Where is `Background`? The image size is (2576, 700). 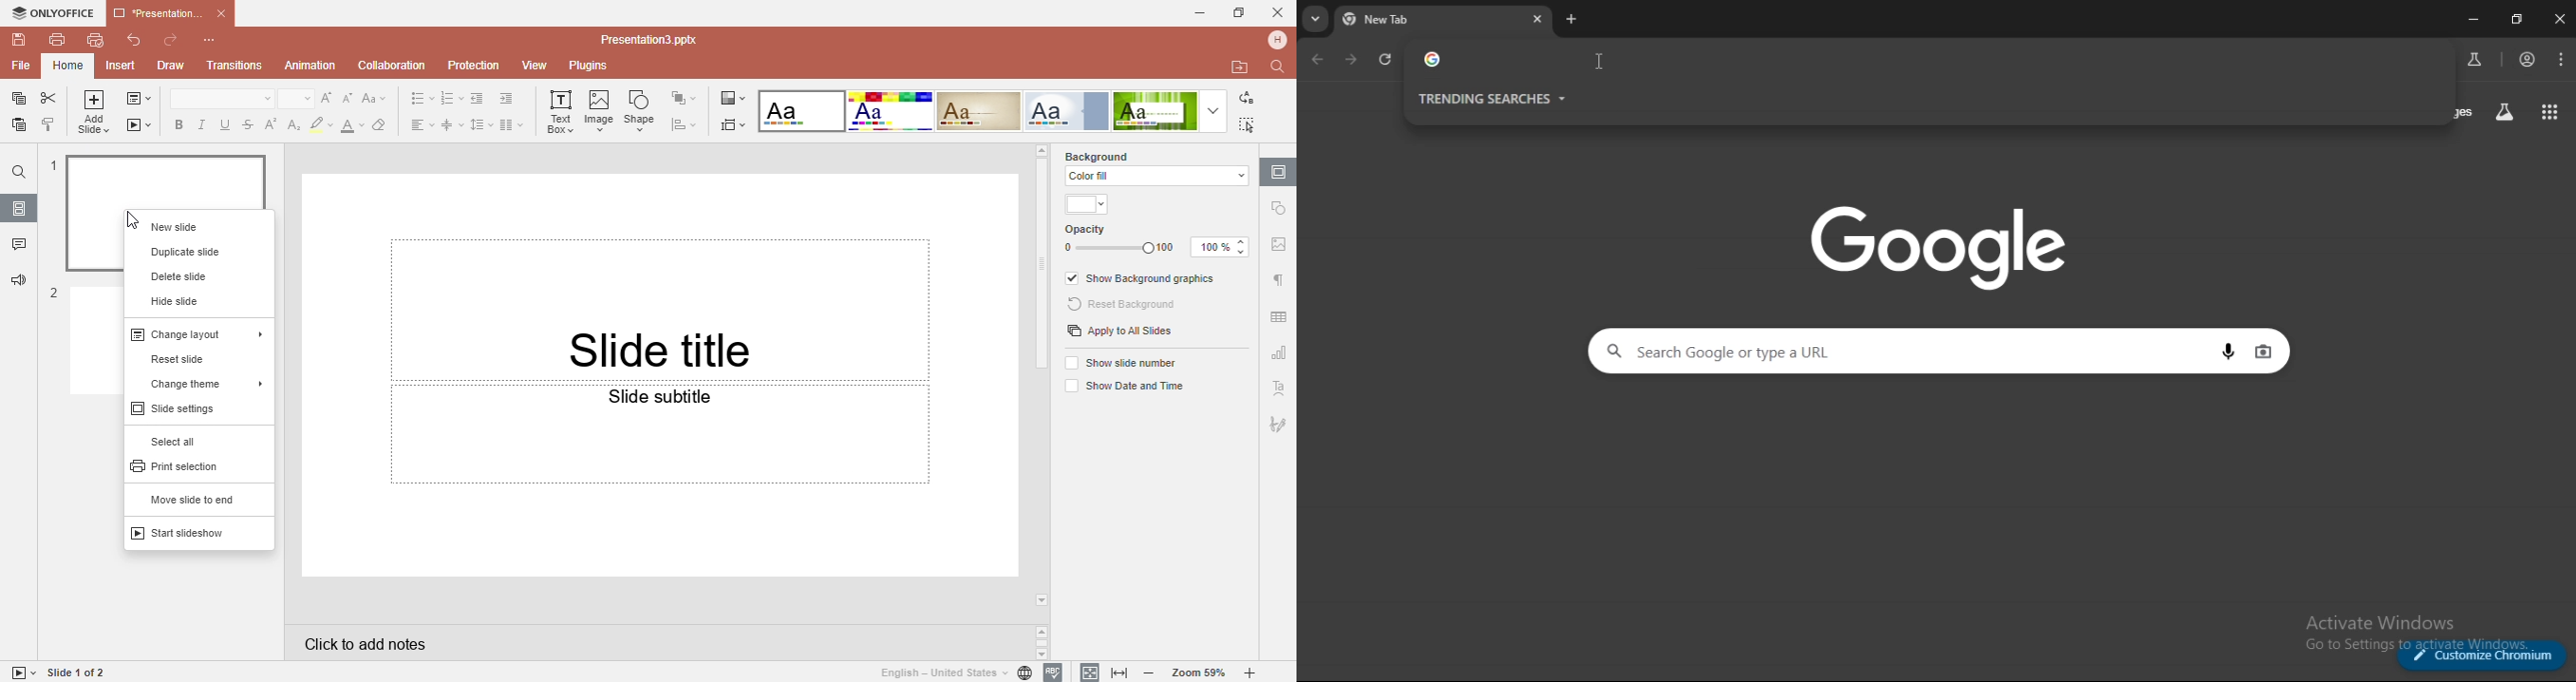 Background is located at coordinates (1113, 155).